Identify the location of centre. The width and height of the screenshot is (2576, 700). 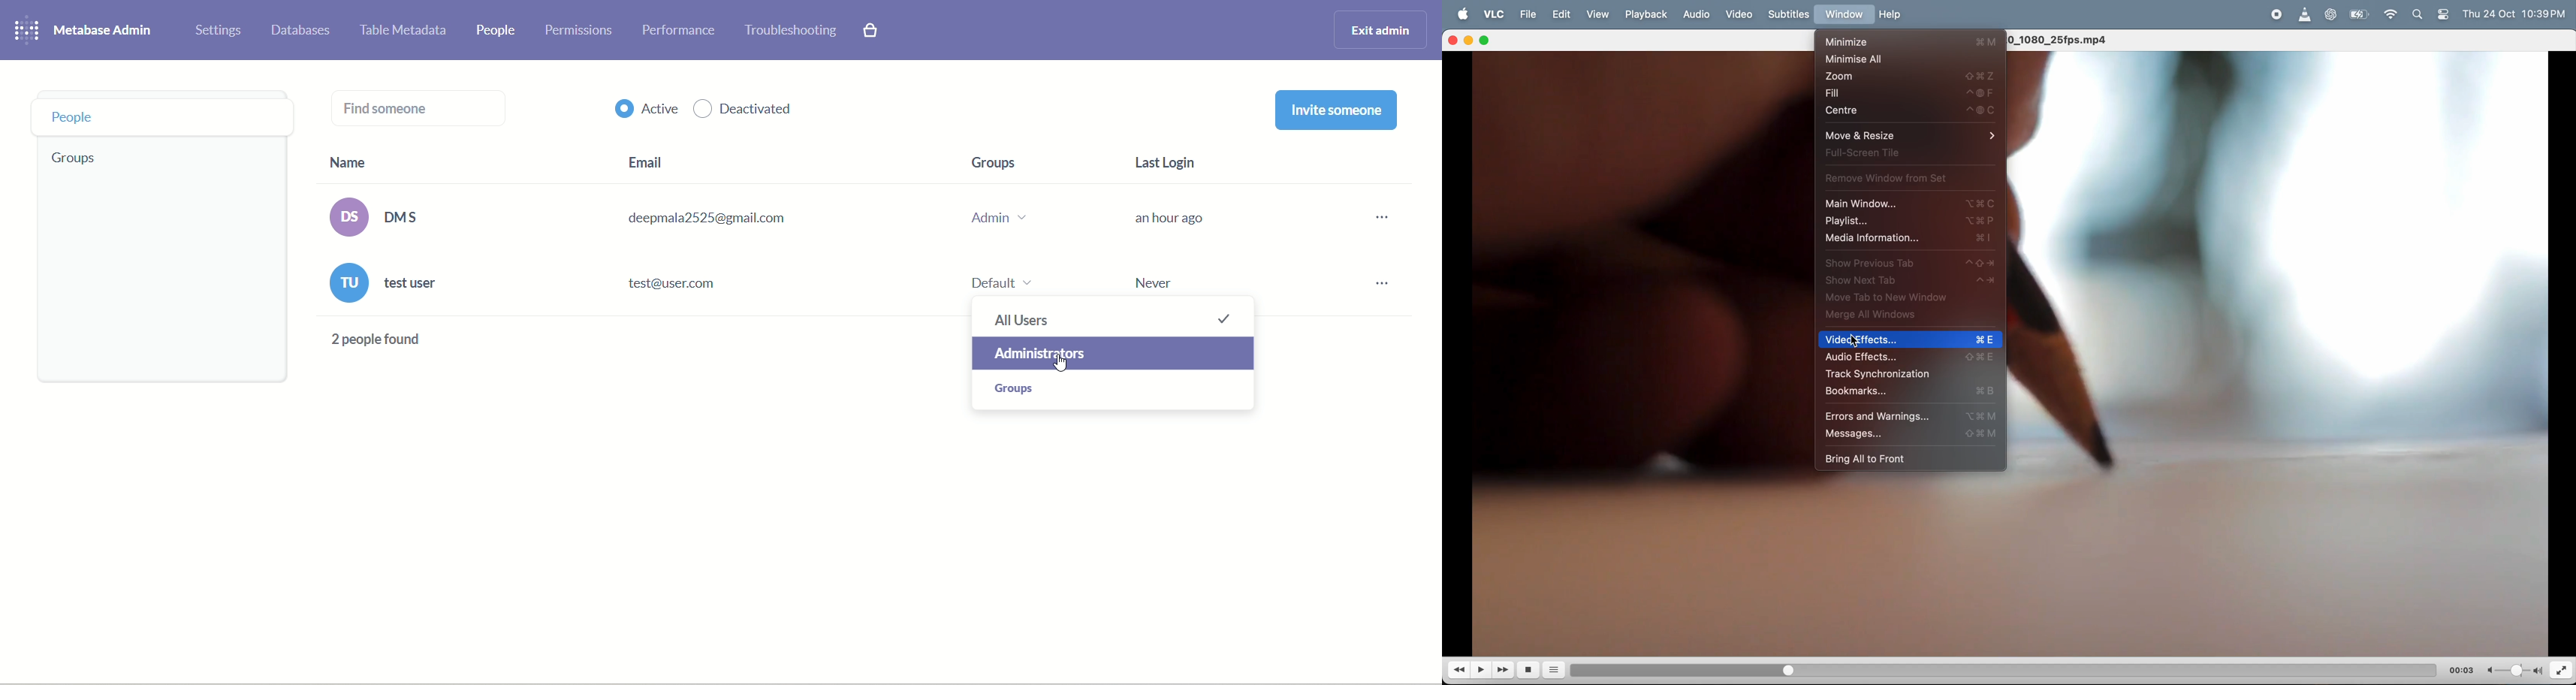
(1909, 111).